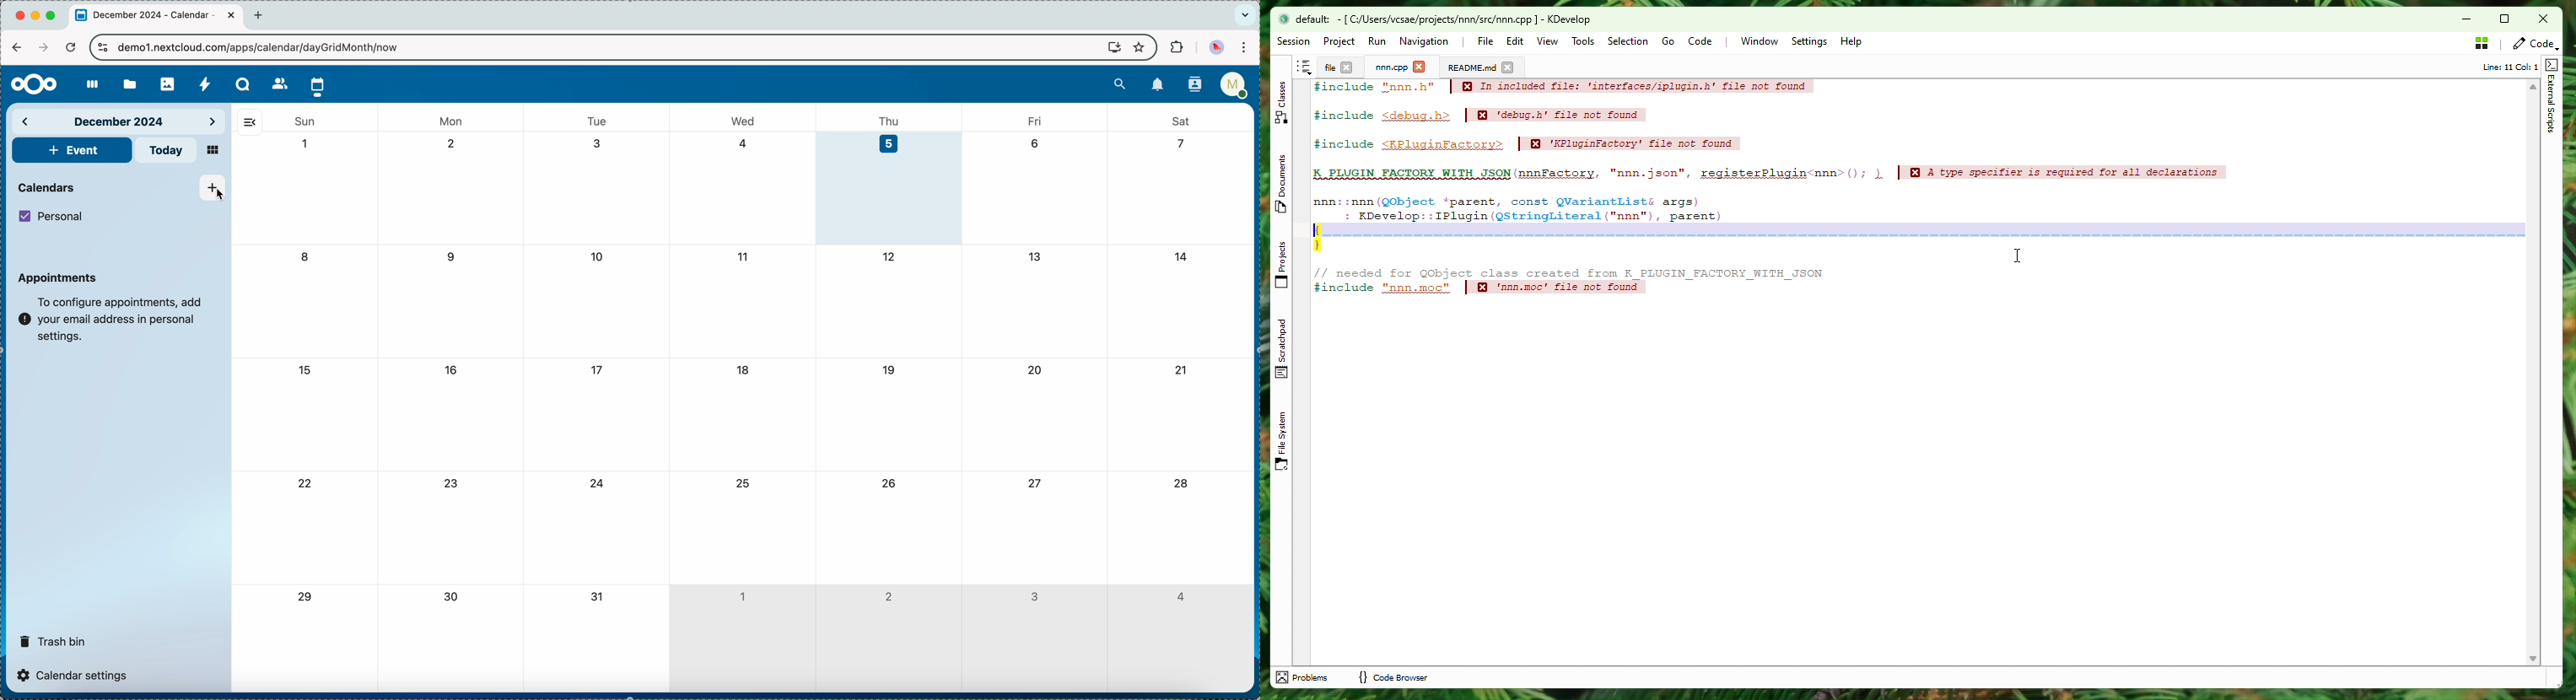  I want to click on 30, so click(454, 598).